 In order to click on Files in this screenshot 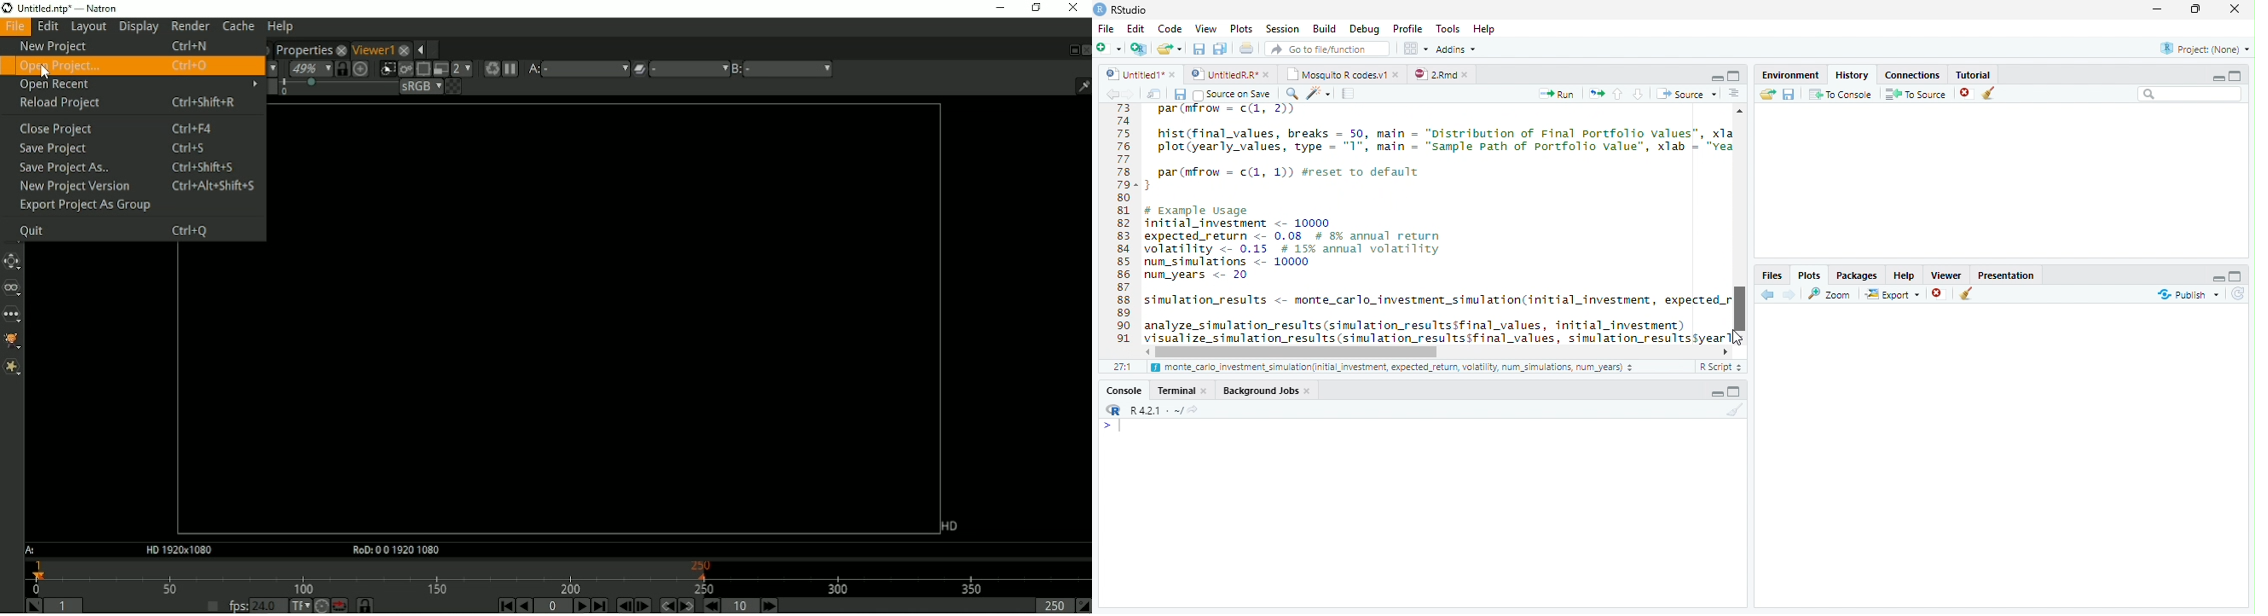, I will do `click(1773, 275)`.